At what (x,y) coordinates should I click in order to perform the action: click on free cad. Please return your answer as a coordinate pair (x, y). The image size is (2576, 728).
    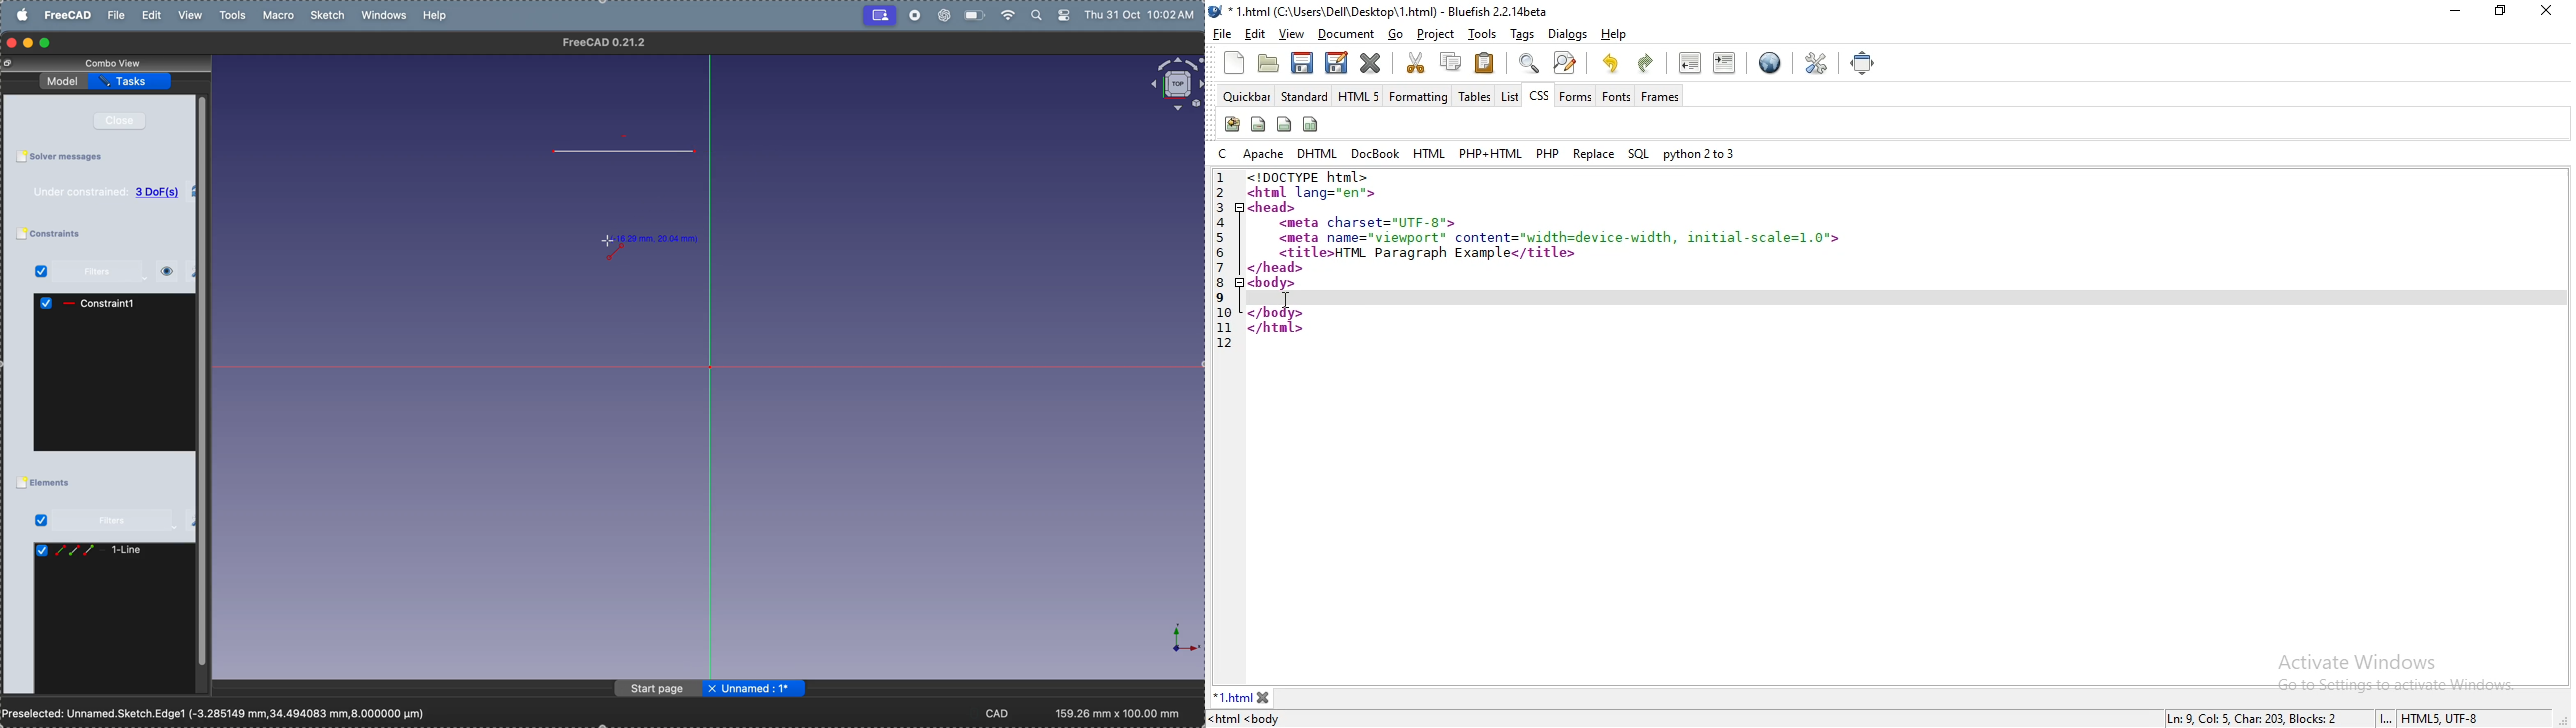
    Looking at the image, I should click on (69, 14).